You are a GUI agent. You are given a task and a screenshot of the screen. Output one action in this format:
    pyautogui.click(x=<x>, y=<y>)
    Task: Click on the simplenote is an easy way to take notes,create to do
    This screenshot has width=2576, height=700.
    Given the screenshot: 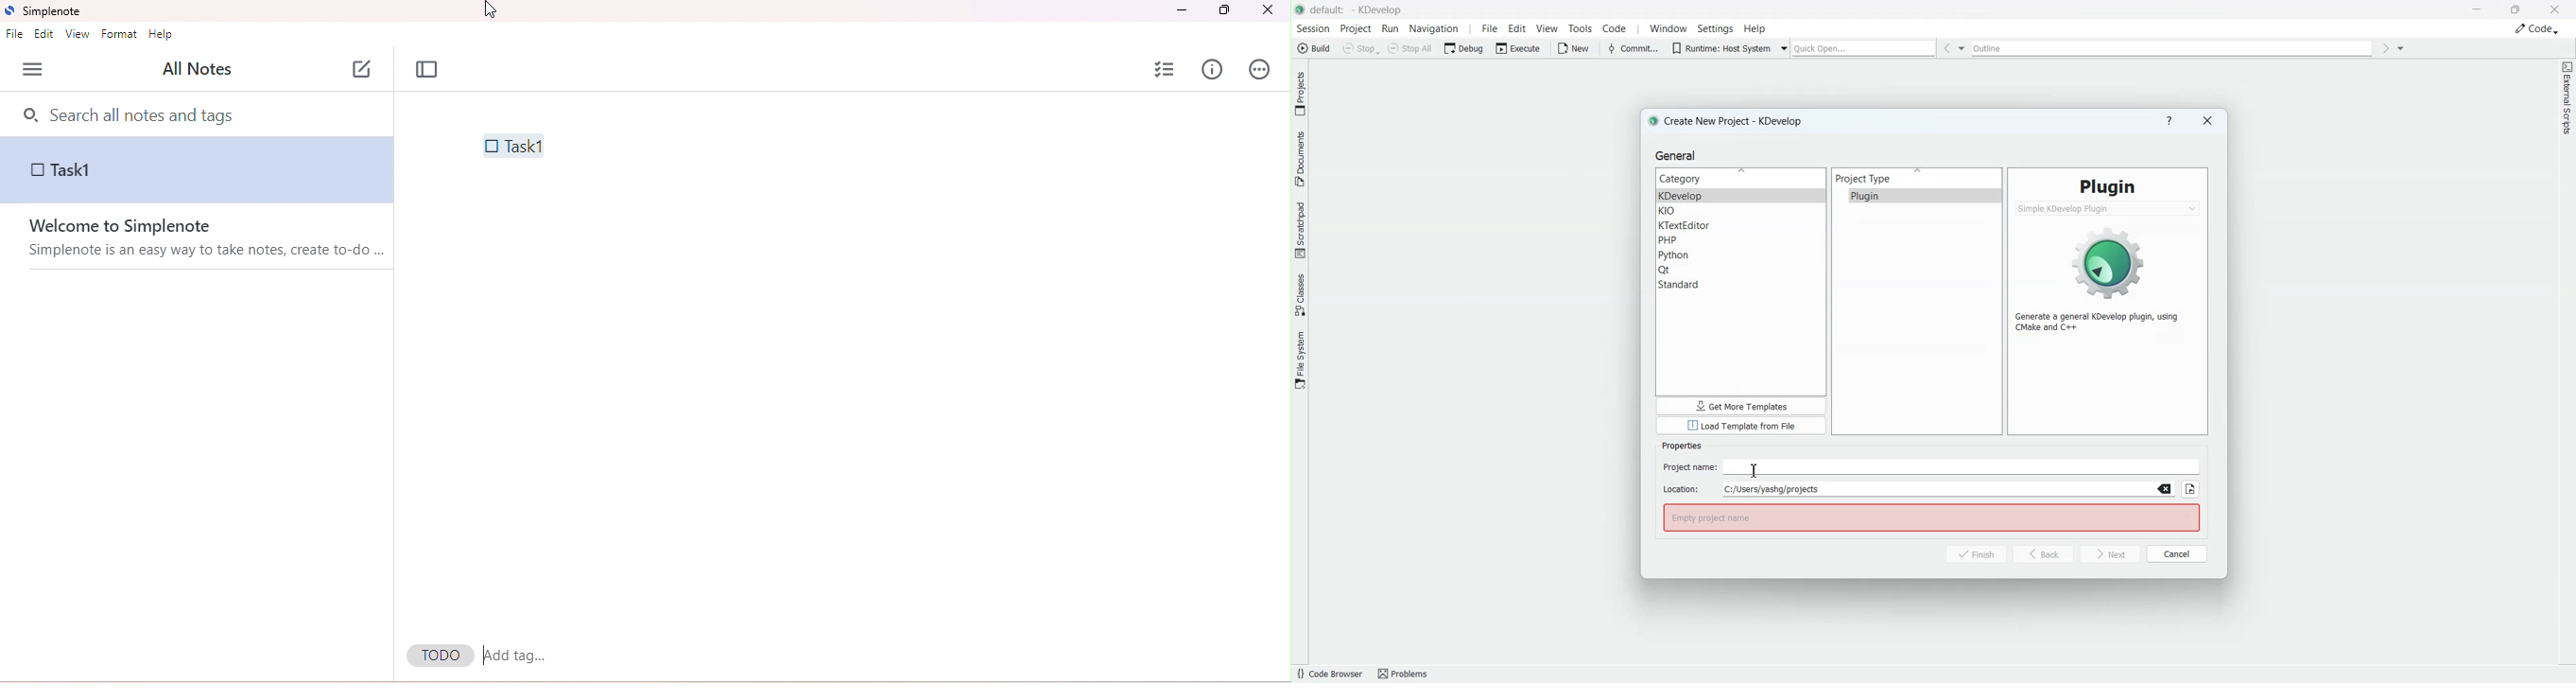 What is the action you would take?
    pyautogui.click(x=207, y=253)
    